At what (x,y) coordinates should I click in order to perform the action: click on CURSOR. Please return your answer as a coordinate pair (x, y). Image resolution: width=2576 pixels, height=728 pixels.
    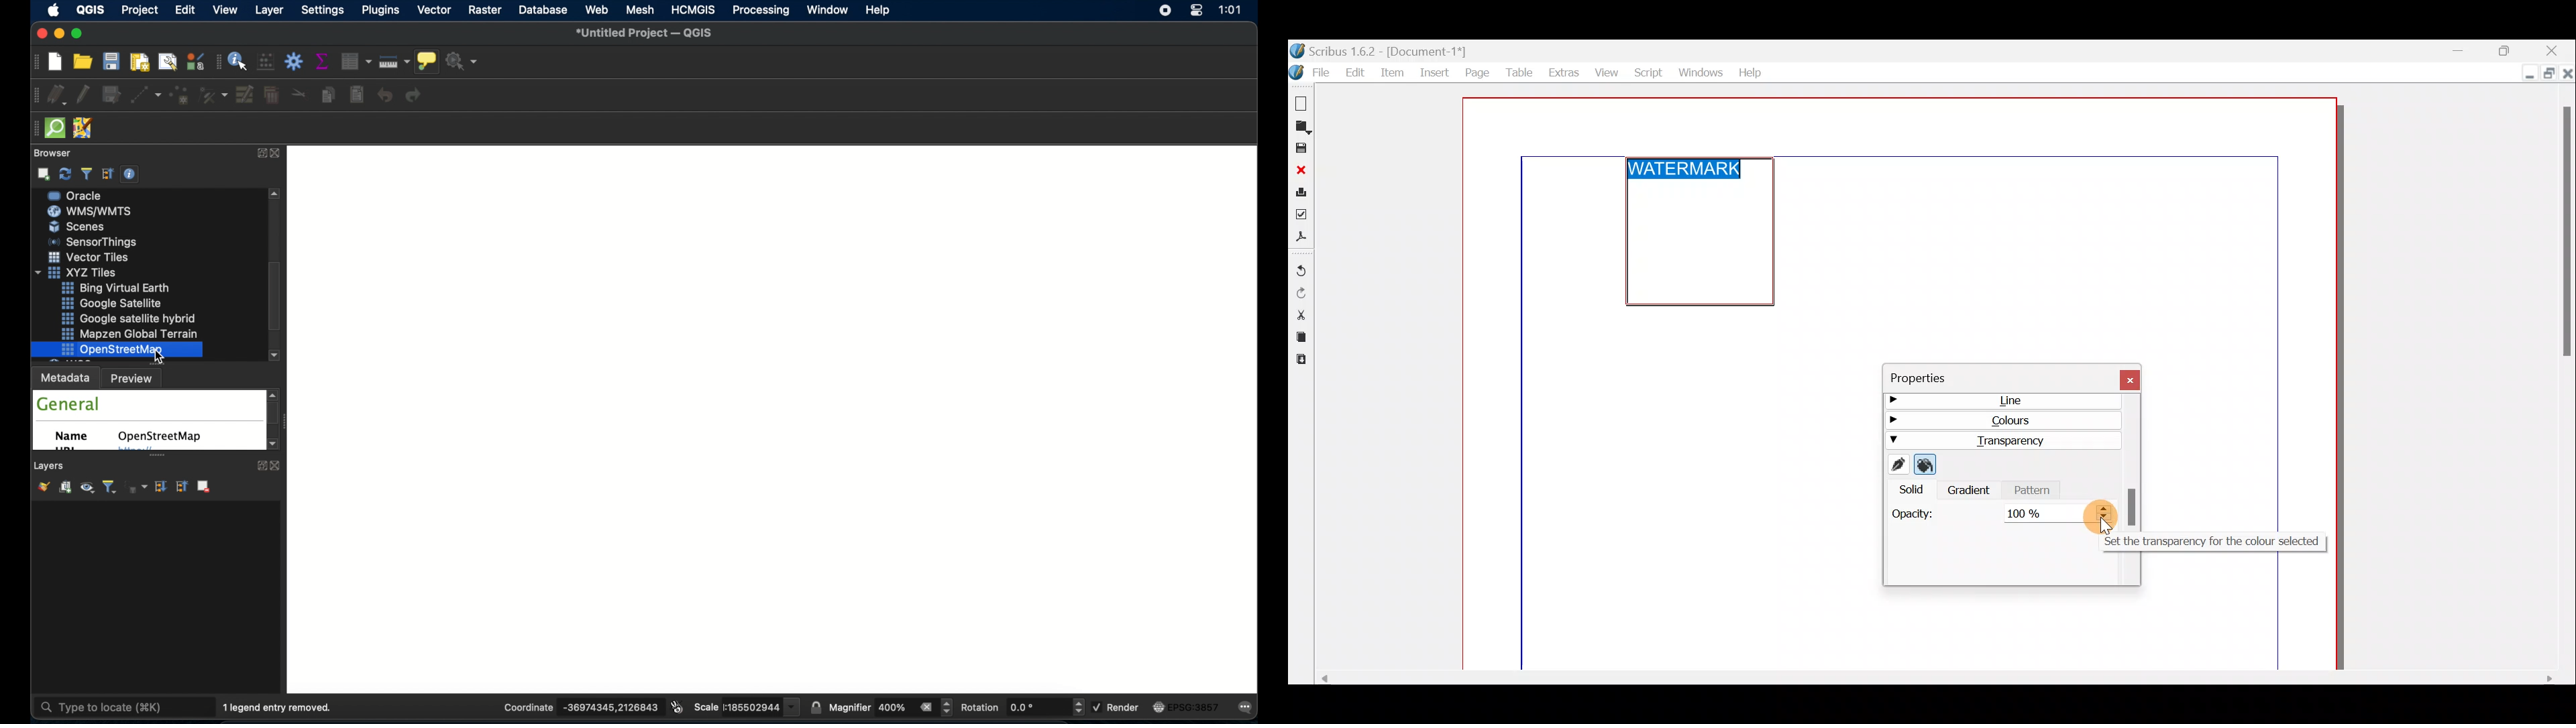
    Looking at the image, I should click on (2108, 528).